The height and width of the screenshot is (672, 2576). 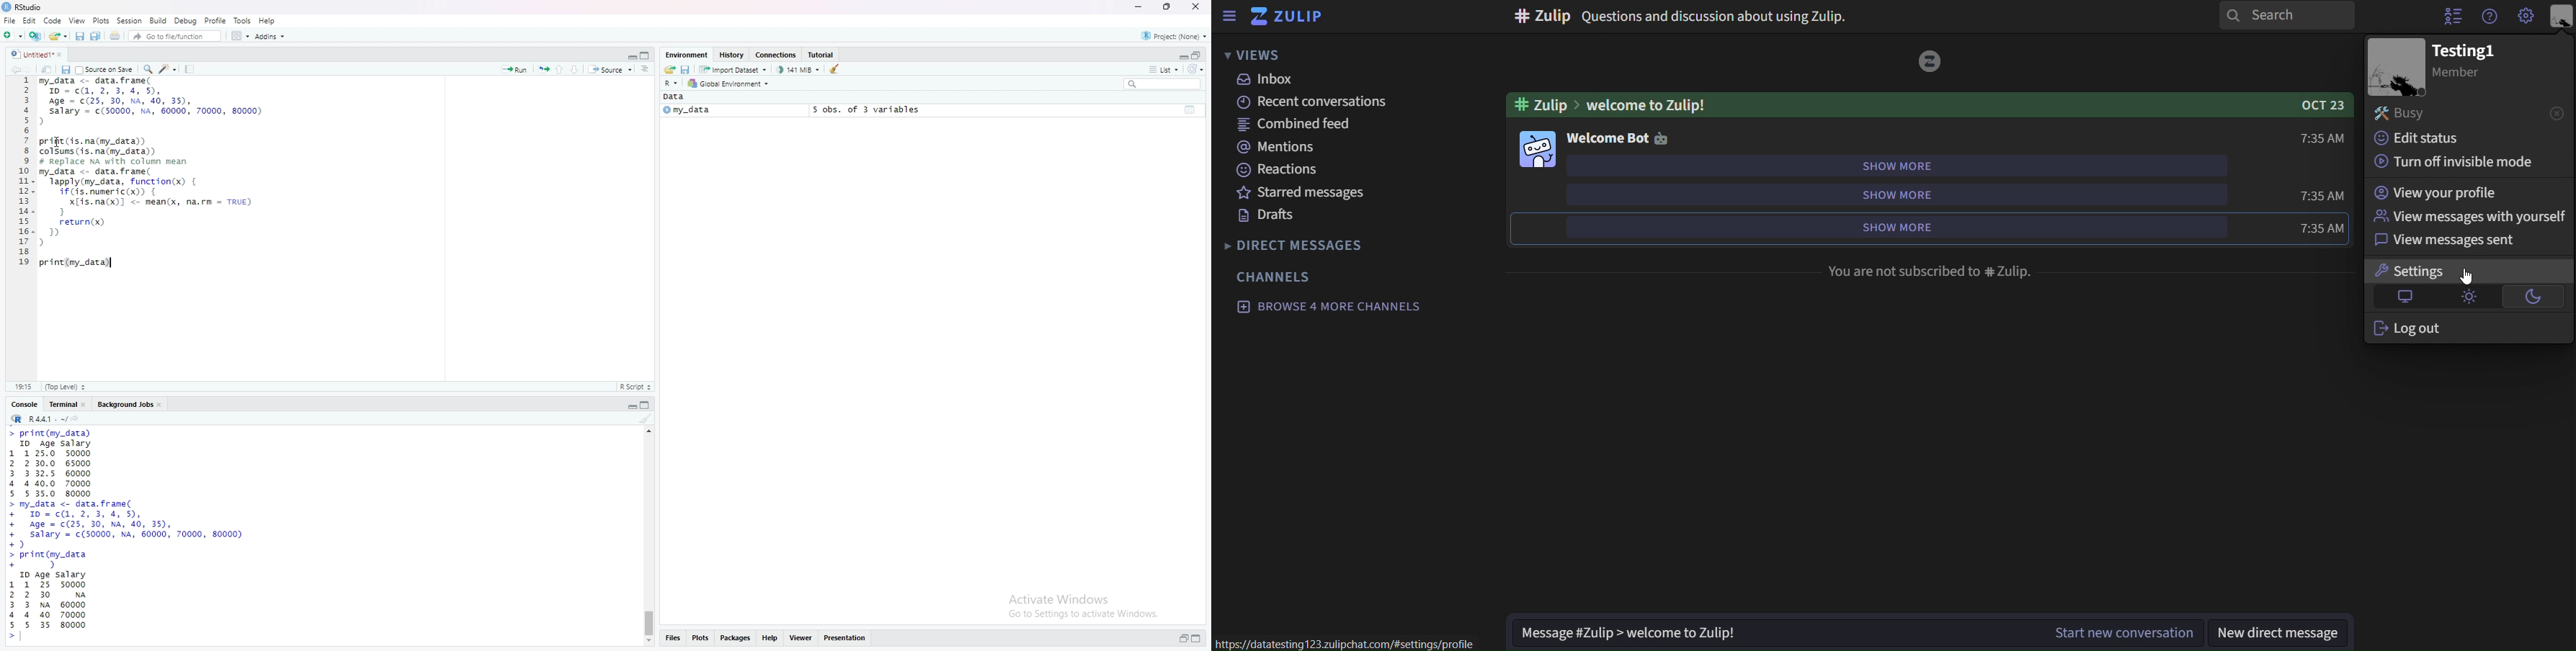 I want to click on Profile, so click(x=216, y=20).